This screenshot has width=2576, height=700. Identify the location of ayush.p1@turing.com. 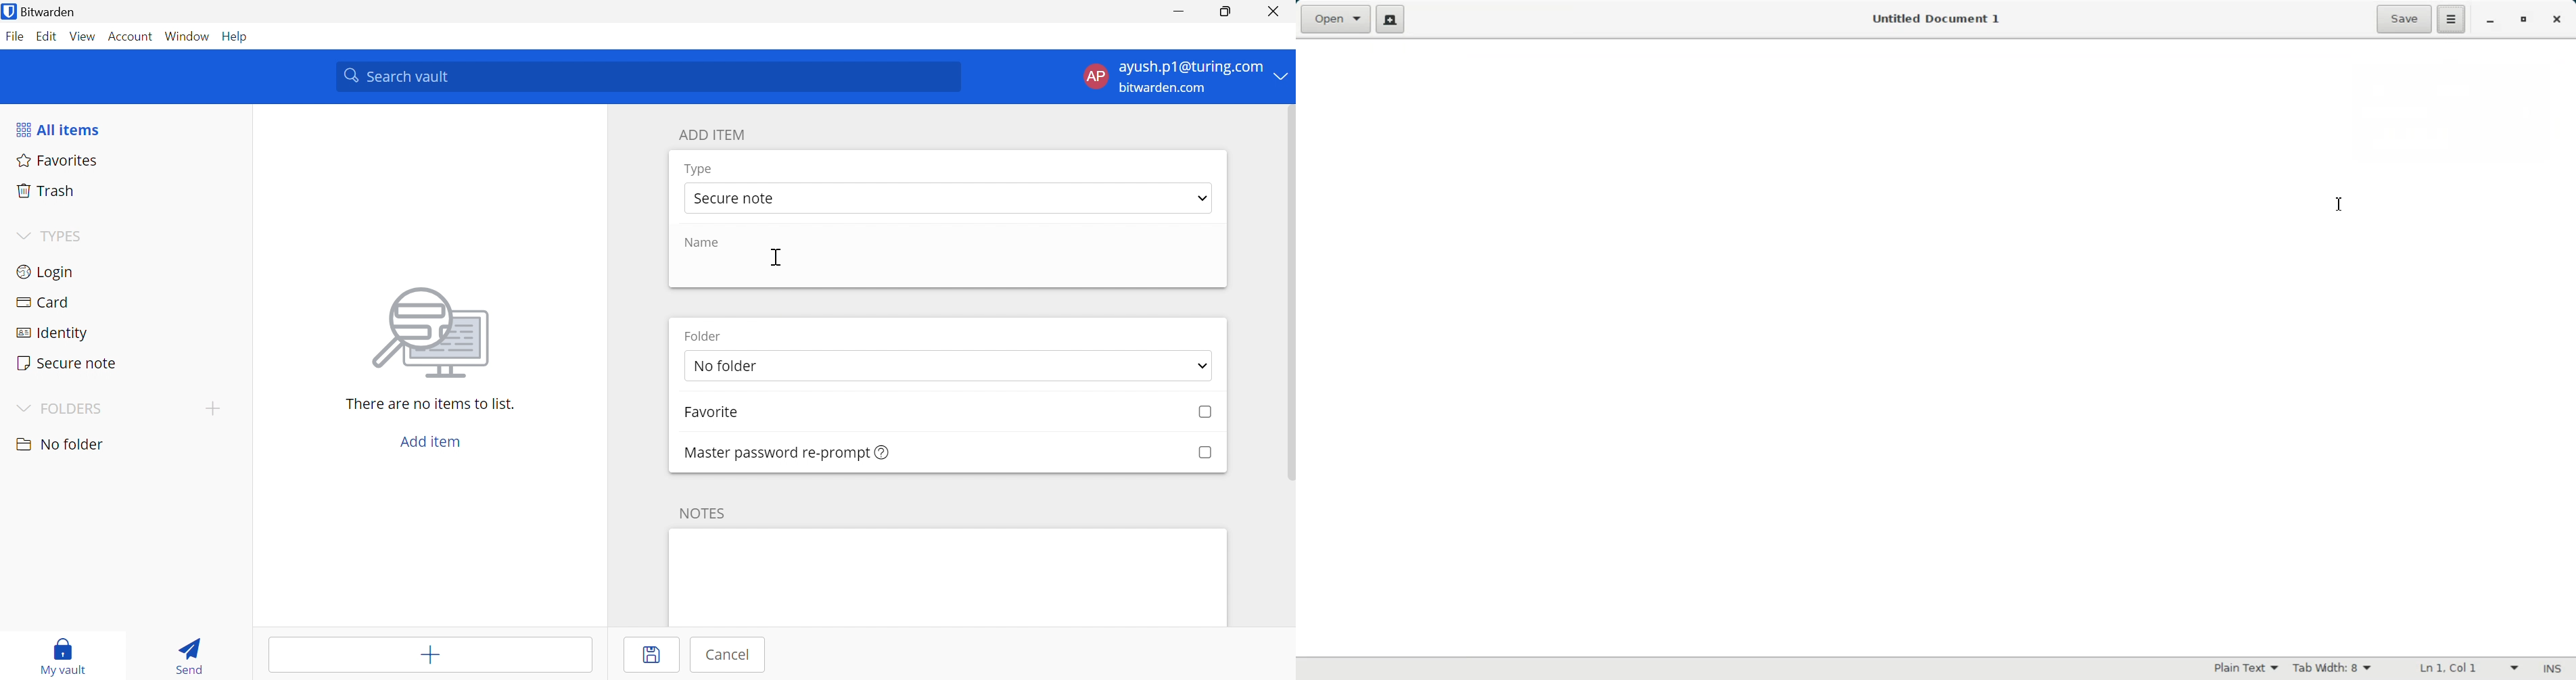
(1190, 68).